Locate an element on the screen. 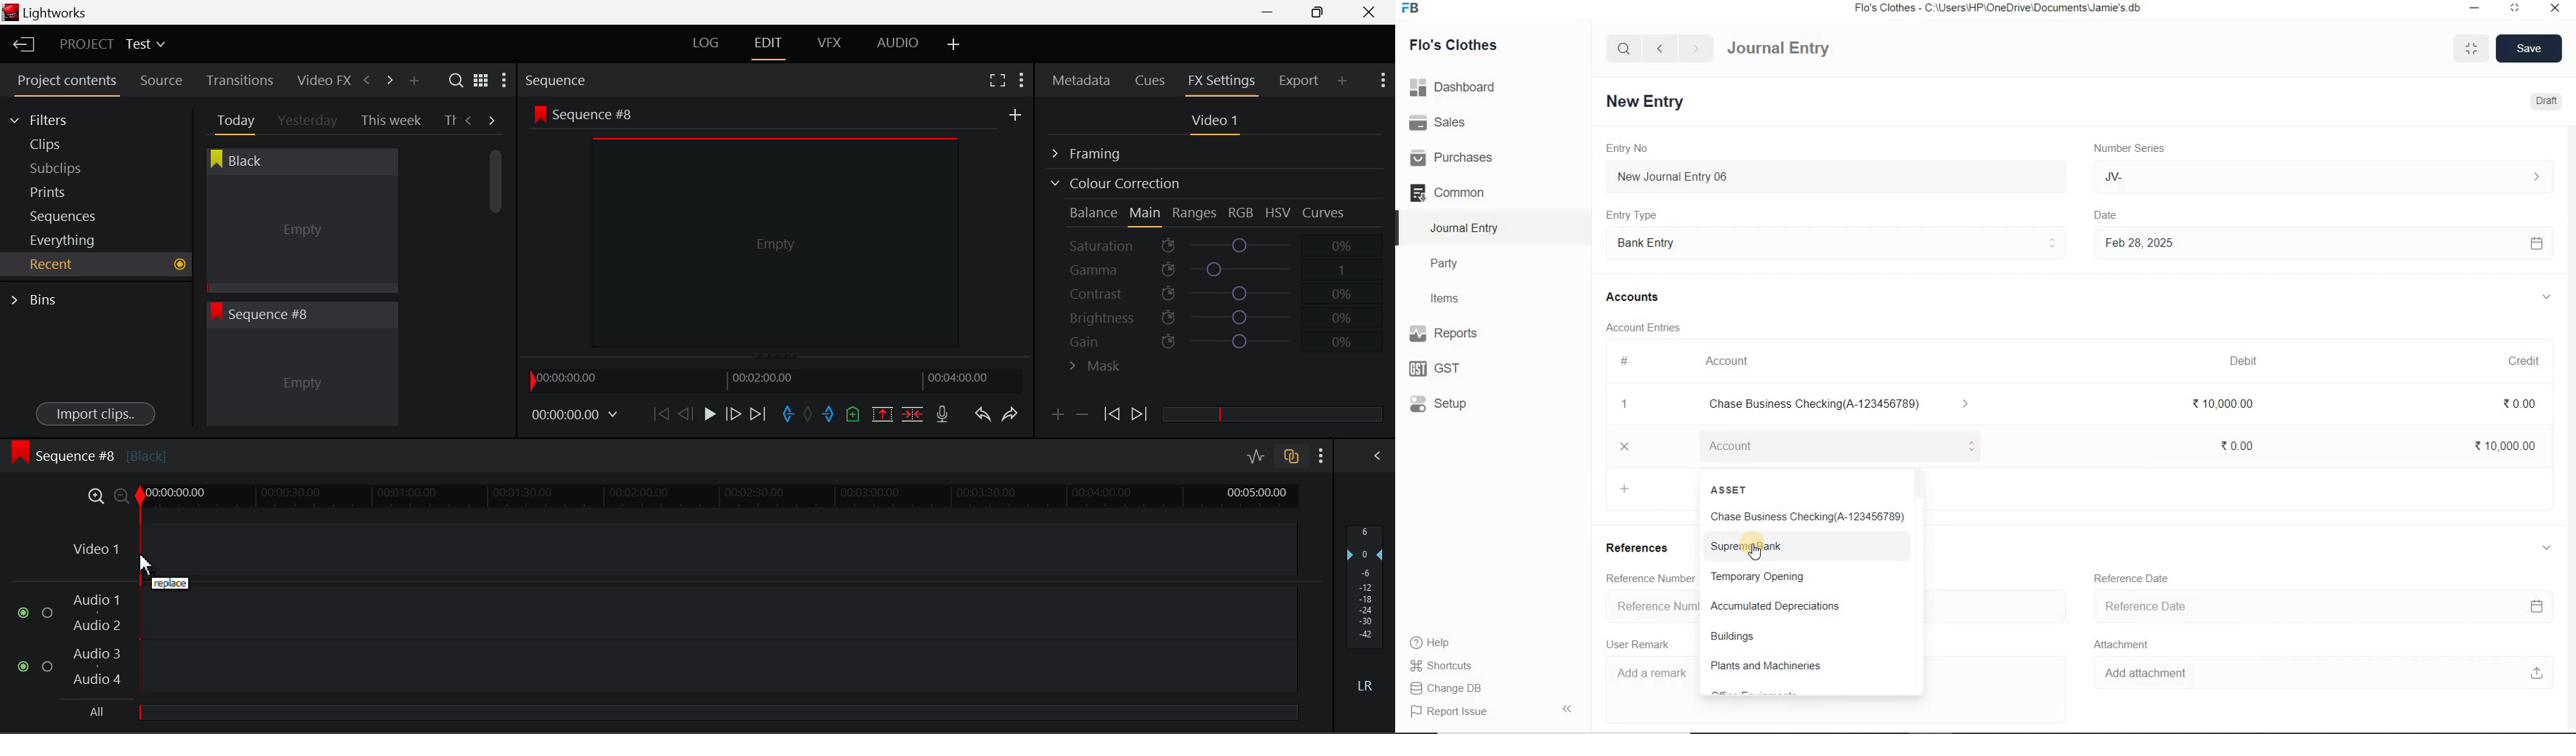  Attachment is located at coordinates (2128, 646).